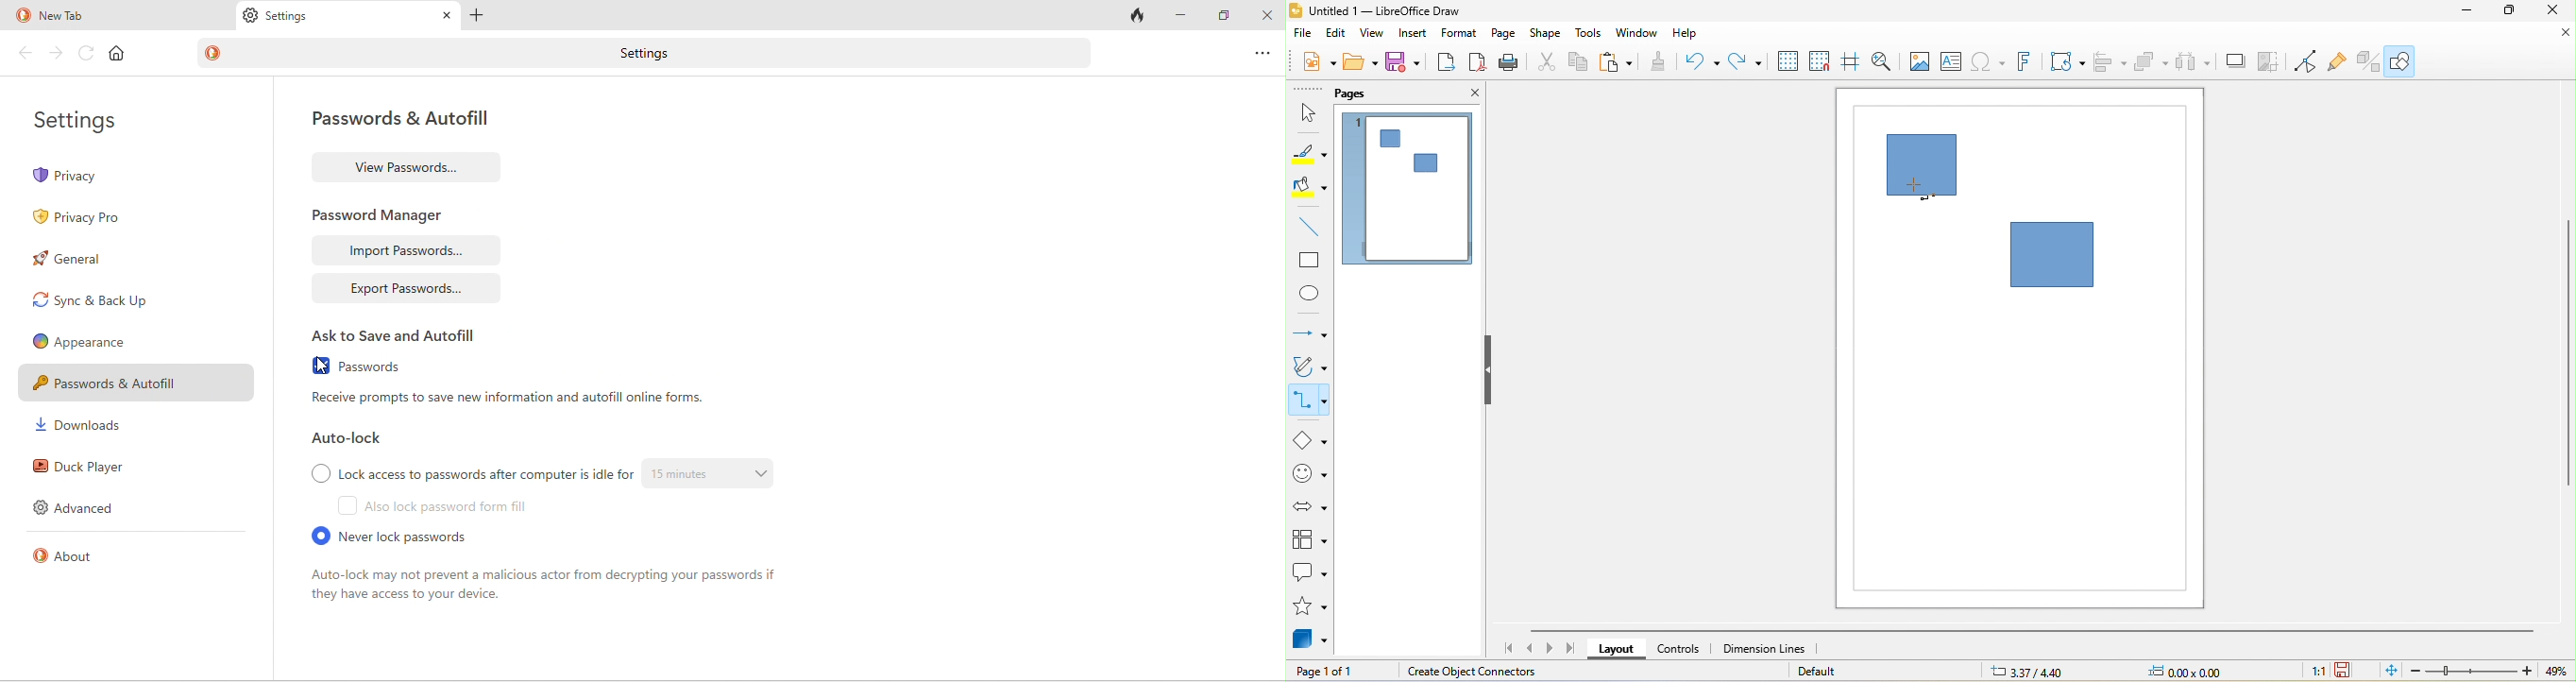 This screenshot has width=2576, height=700. I want to click on 15 minutes, so click(719, 475).